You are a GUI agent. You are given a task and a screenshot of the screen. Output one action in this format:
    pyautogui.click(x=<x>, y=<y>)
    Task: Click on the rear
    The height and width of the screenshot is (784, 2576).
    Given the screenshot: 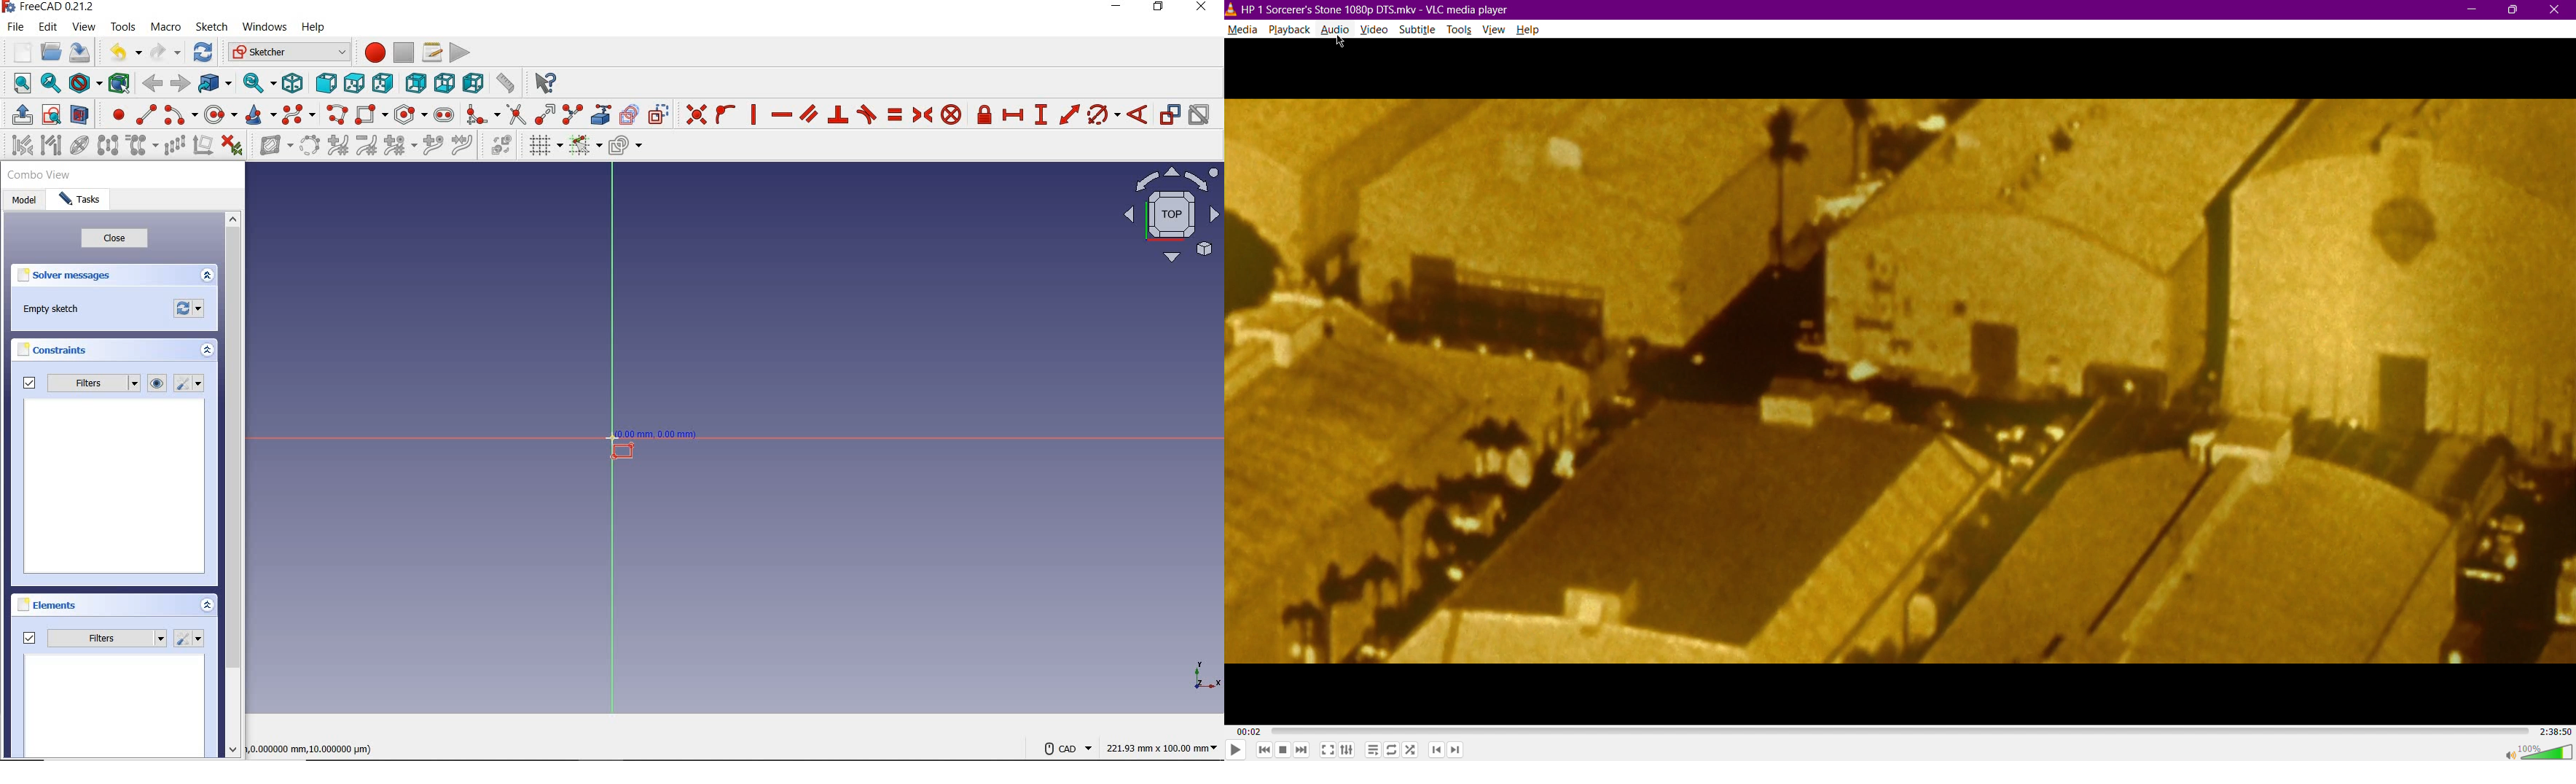 What is the action you would take?
    pyautogui.click(x=415, y=83)
    